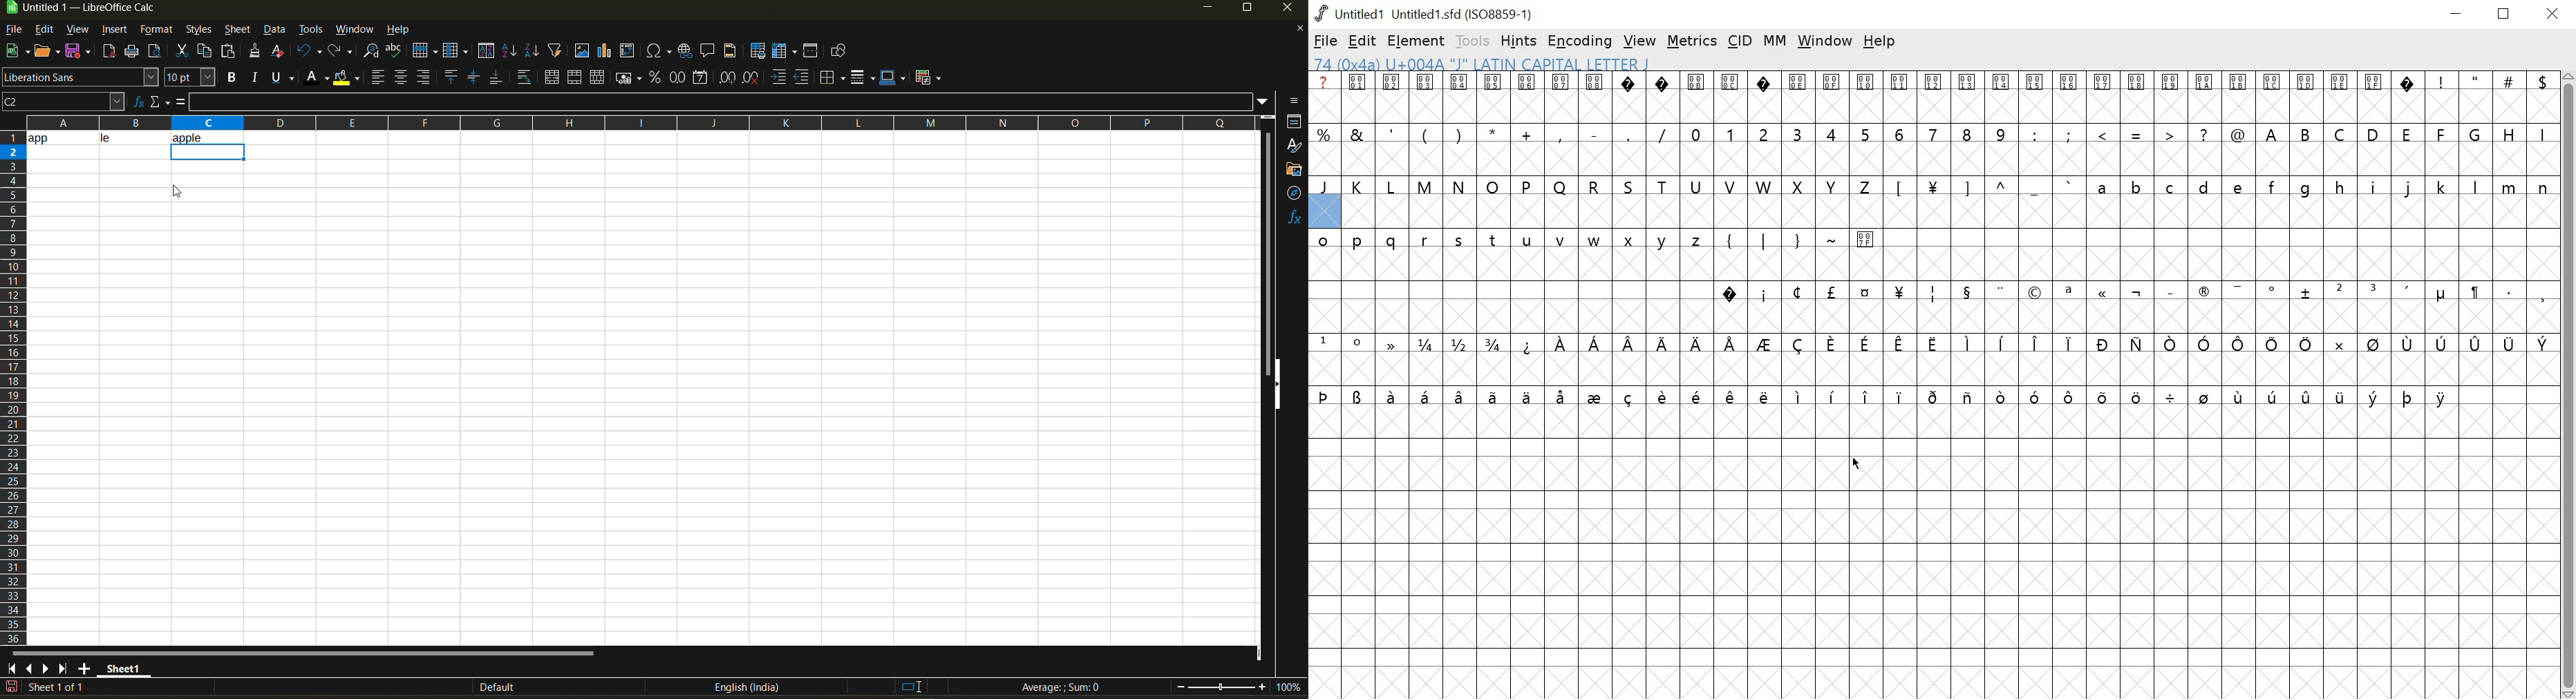 This screenshot has width=2576, height=700. I want to click on lower case letter, so click(2321, 186).